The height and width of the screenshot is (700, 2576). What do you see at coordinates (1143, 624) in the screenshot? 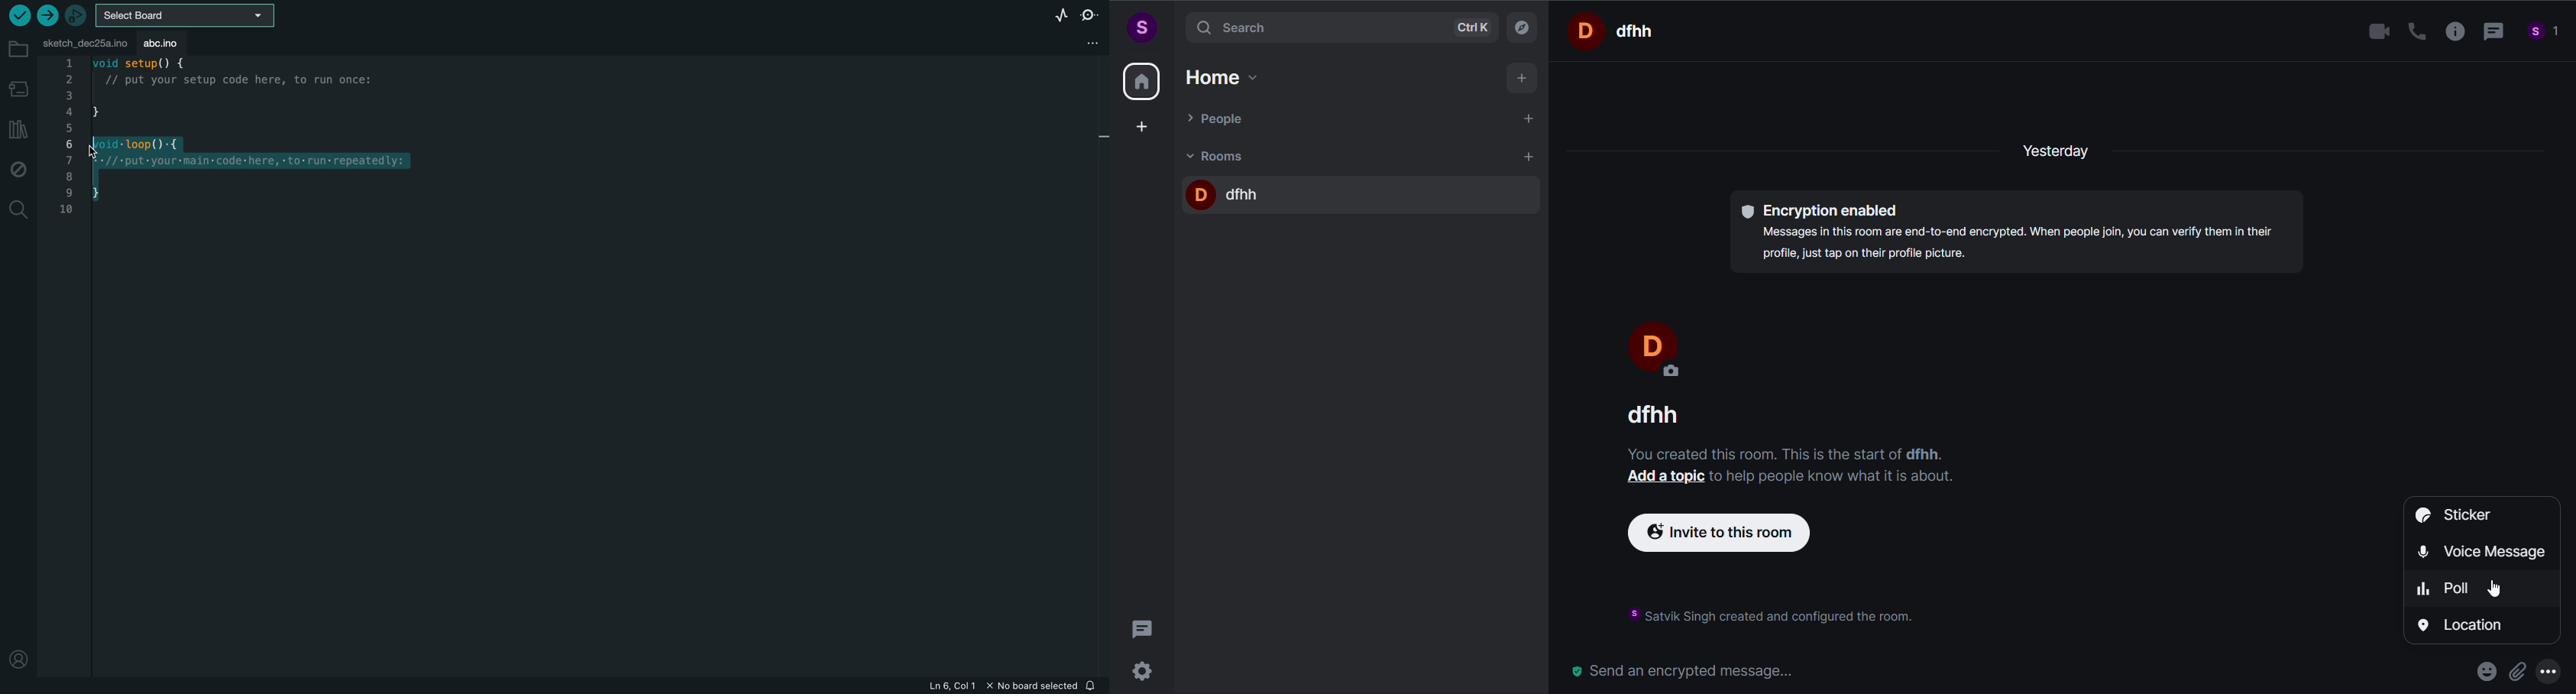
I see `threads ` at bounding box center [1143, 624].